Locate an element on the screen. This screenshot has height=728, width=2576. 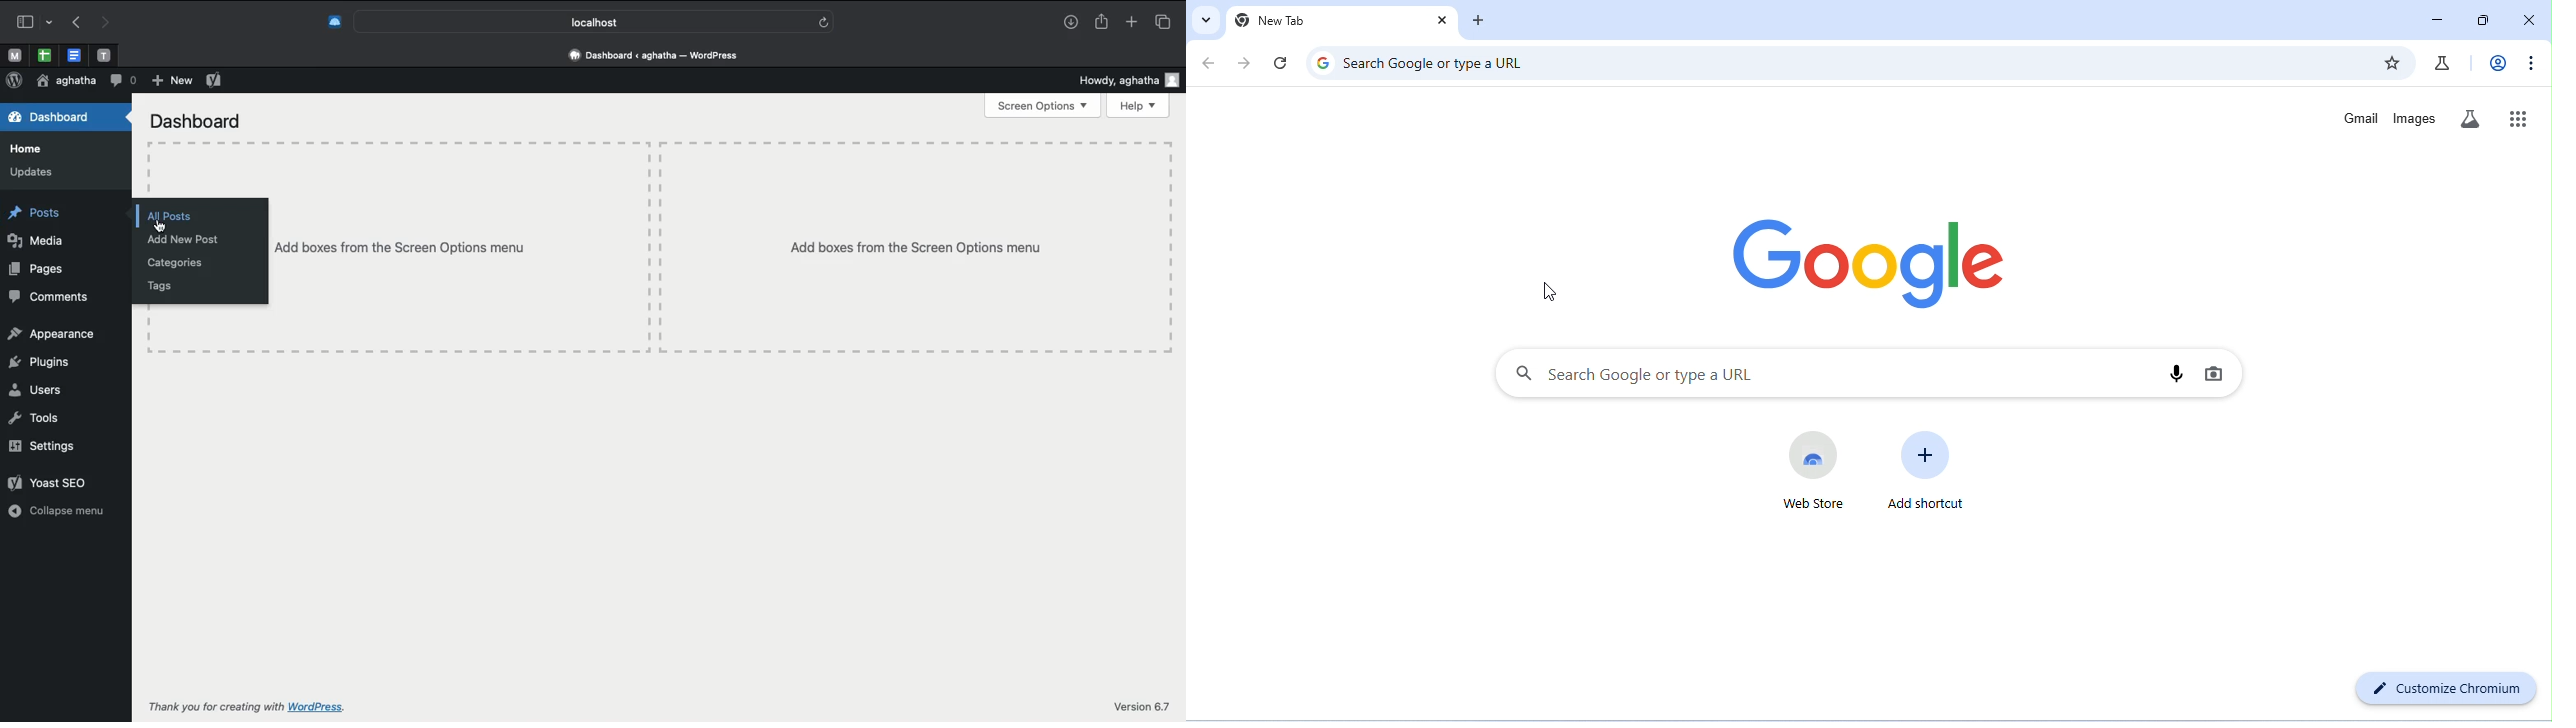
User is located at coordinates (64, 82).